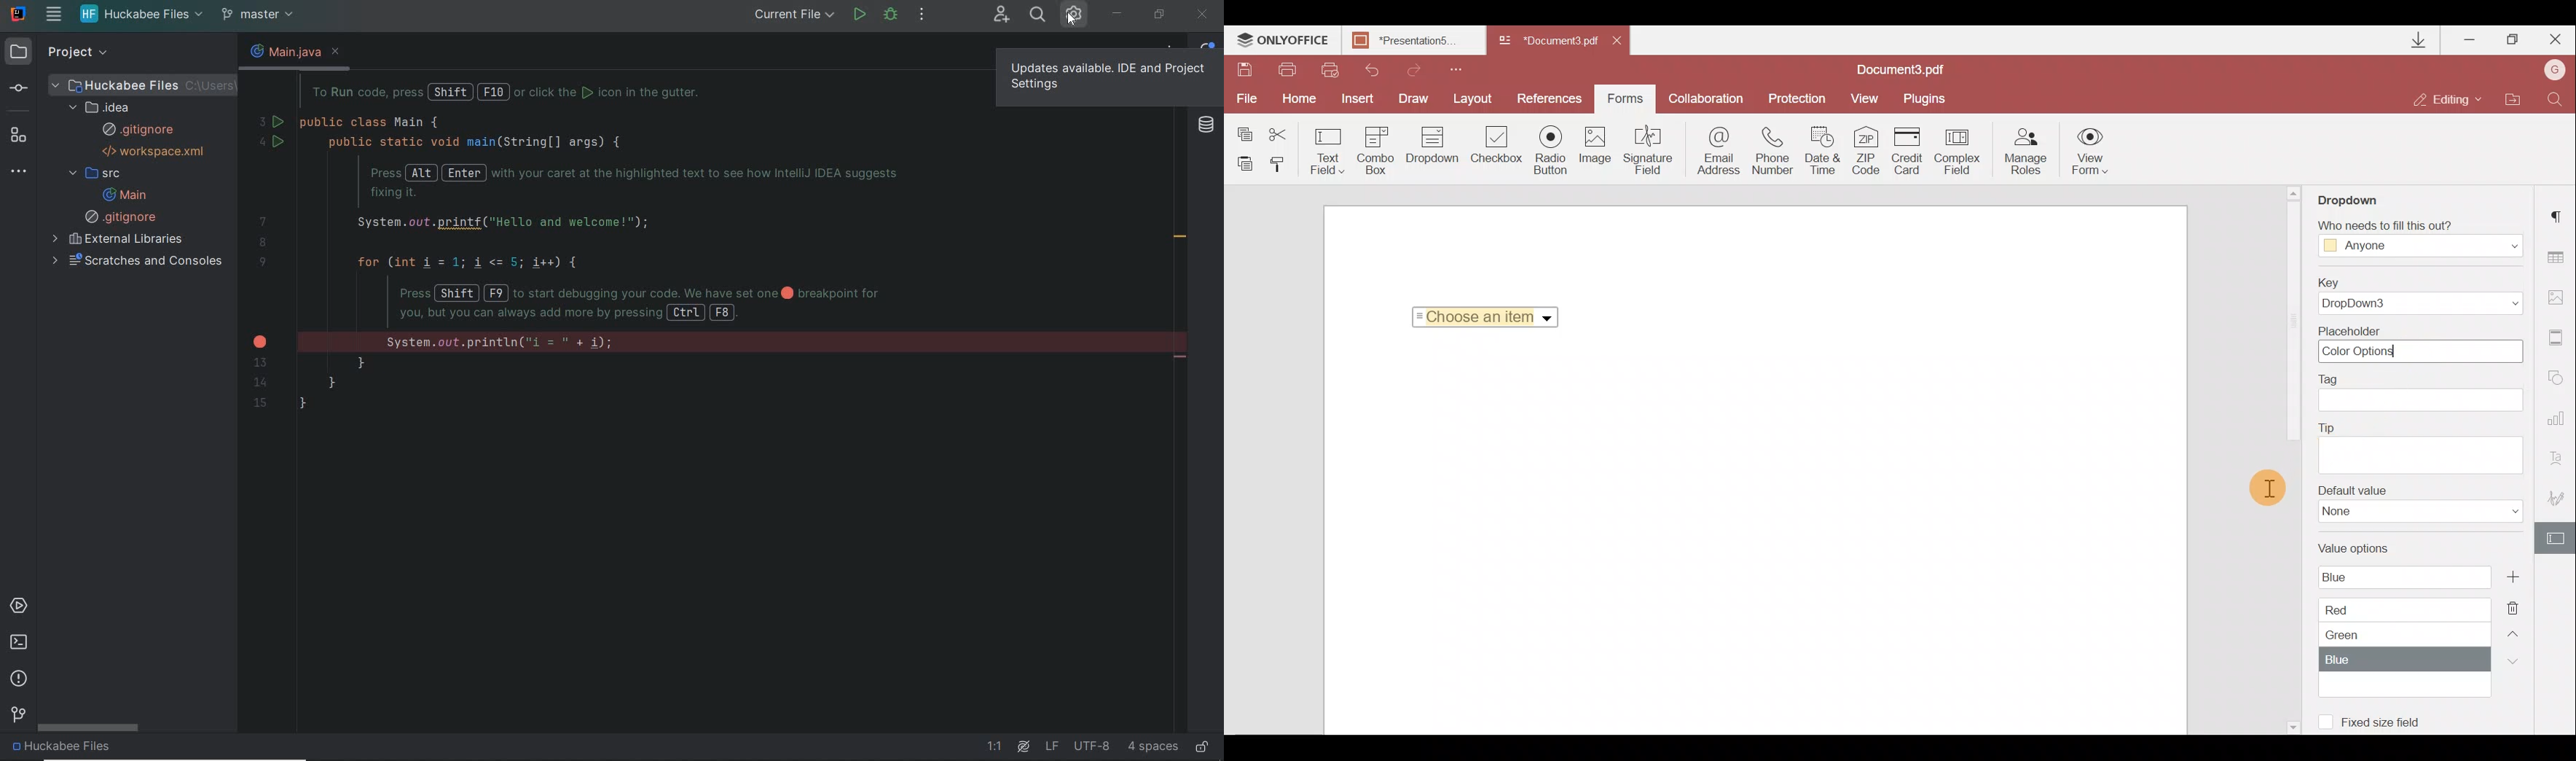 This screenshot has height=784, width=2576. I want to click on restore down, so click(1161, 15).